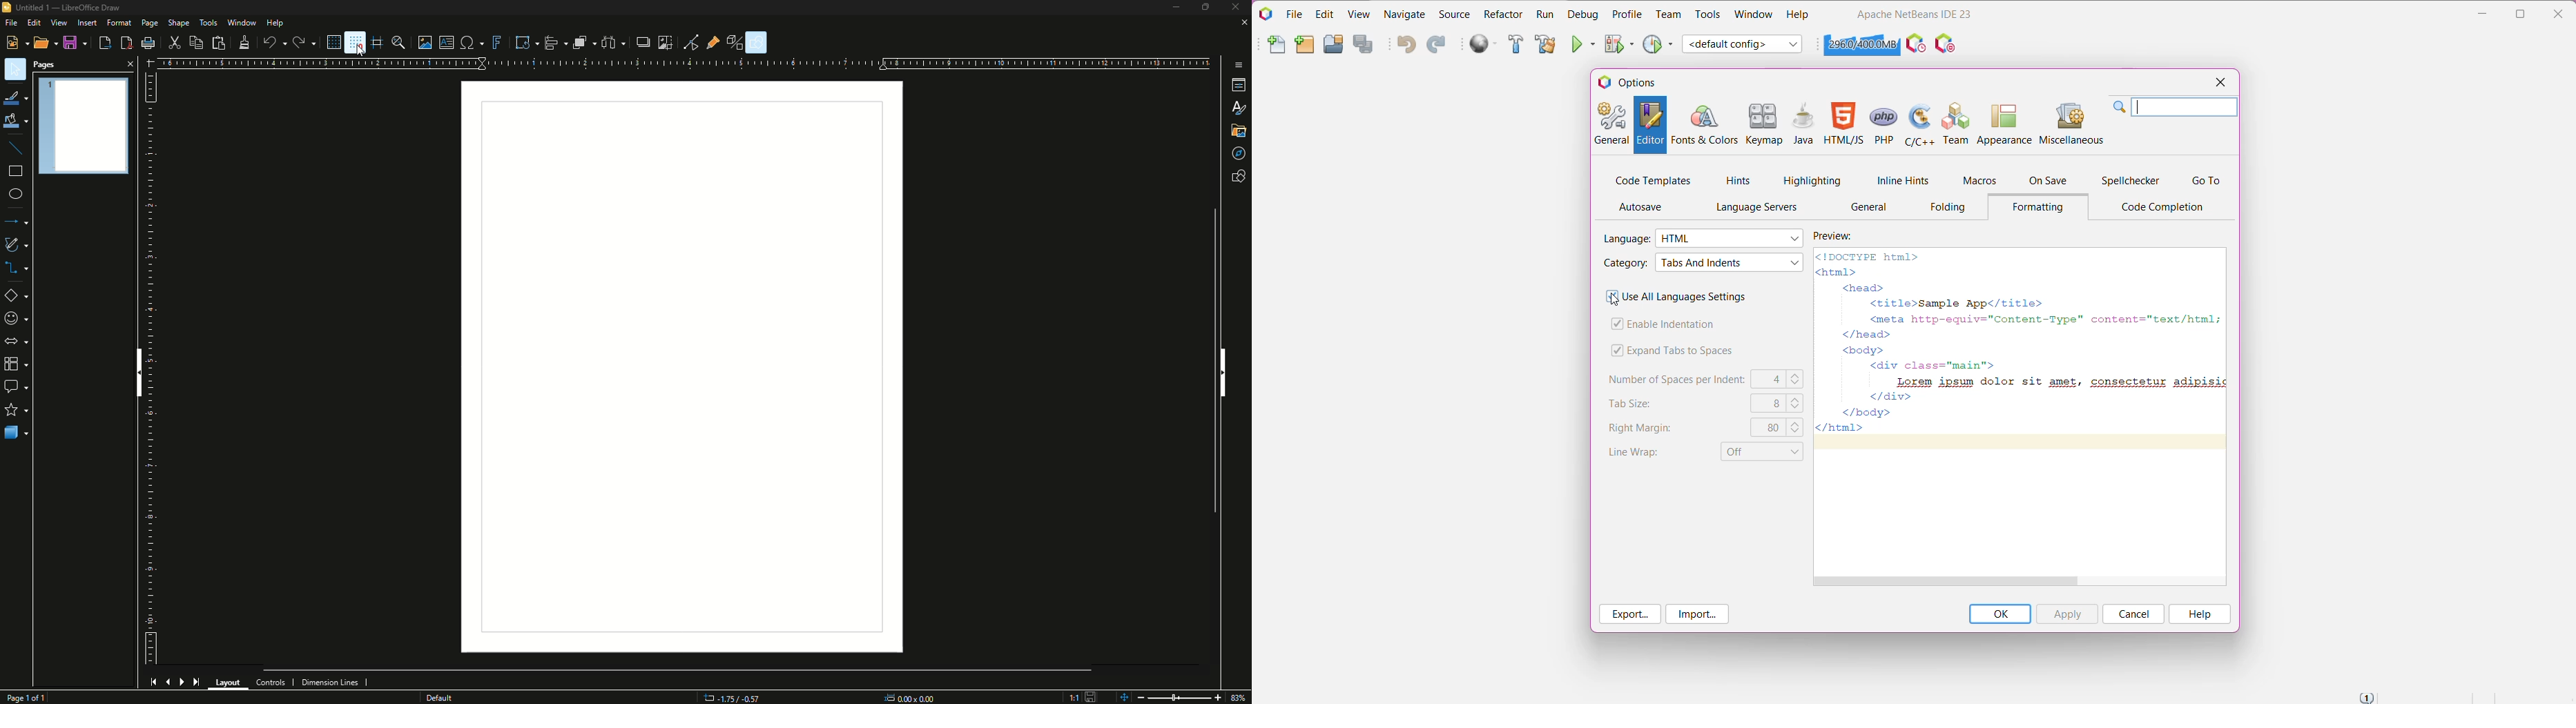  I want to click on Insert special character, so click(466, 44).